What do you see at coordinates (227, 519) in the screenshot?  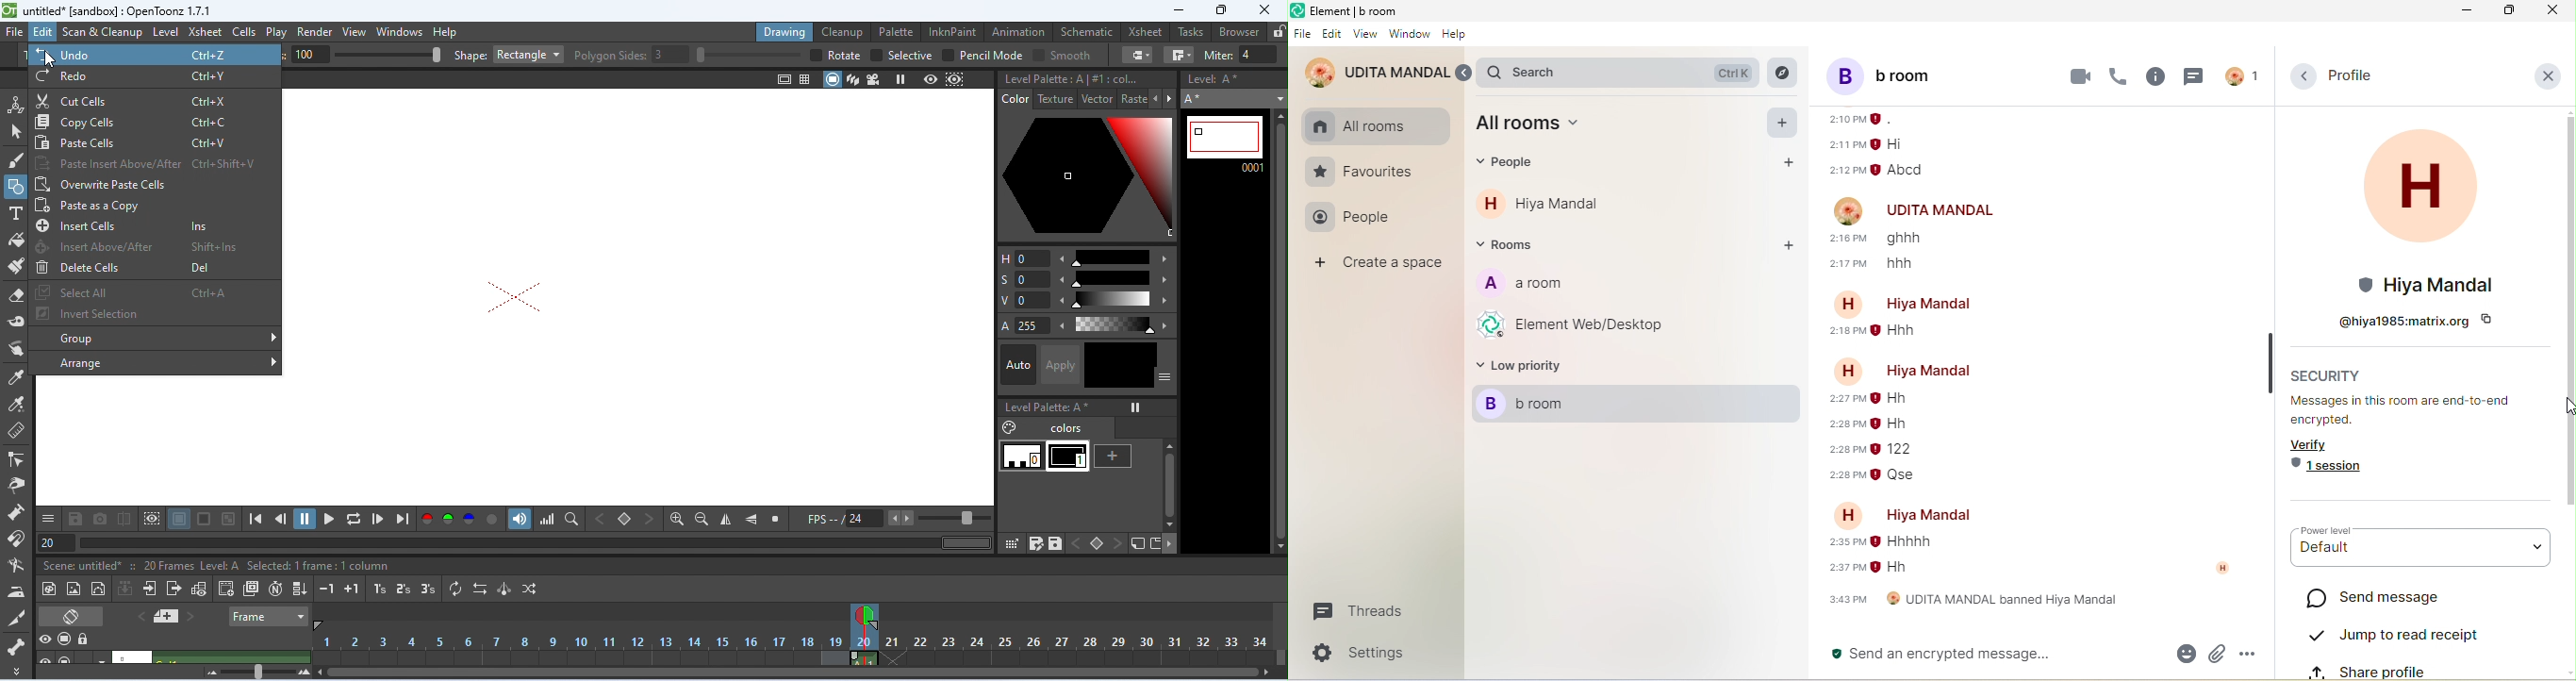 I see `checkered background` at bounding box center [227, 519].